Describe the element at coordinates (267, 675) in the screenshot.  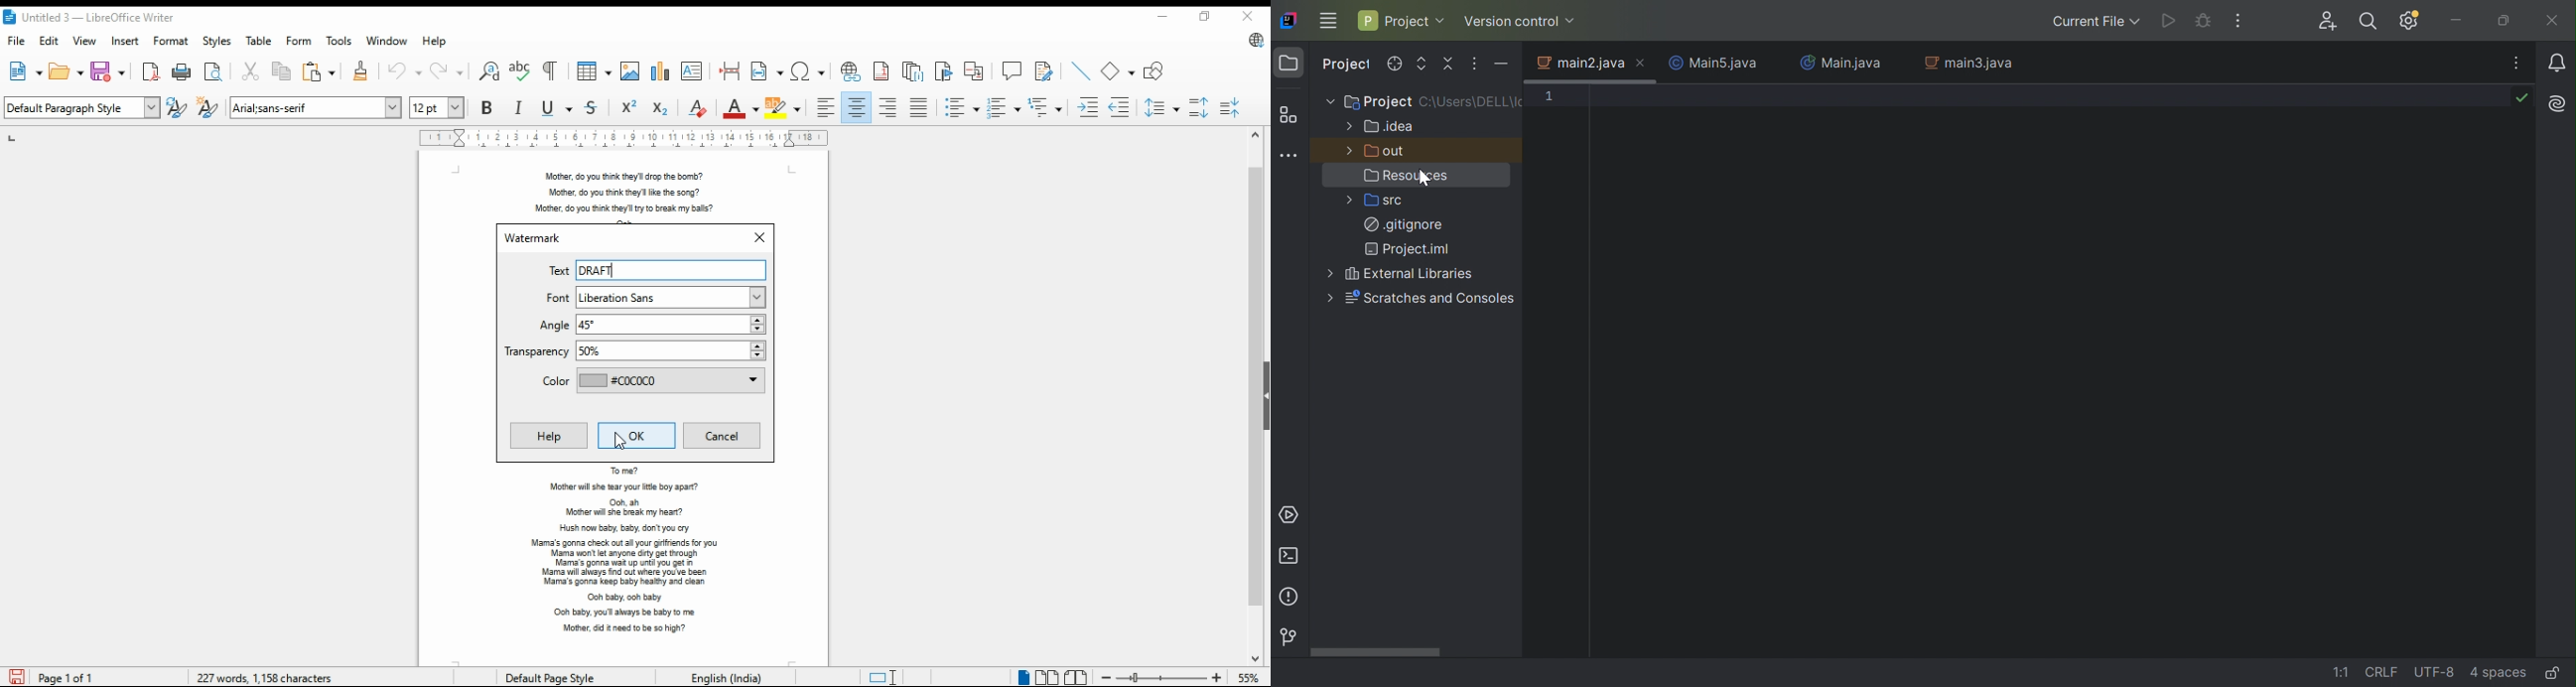
I see `document info` at that location.